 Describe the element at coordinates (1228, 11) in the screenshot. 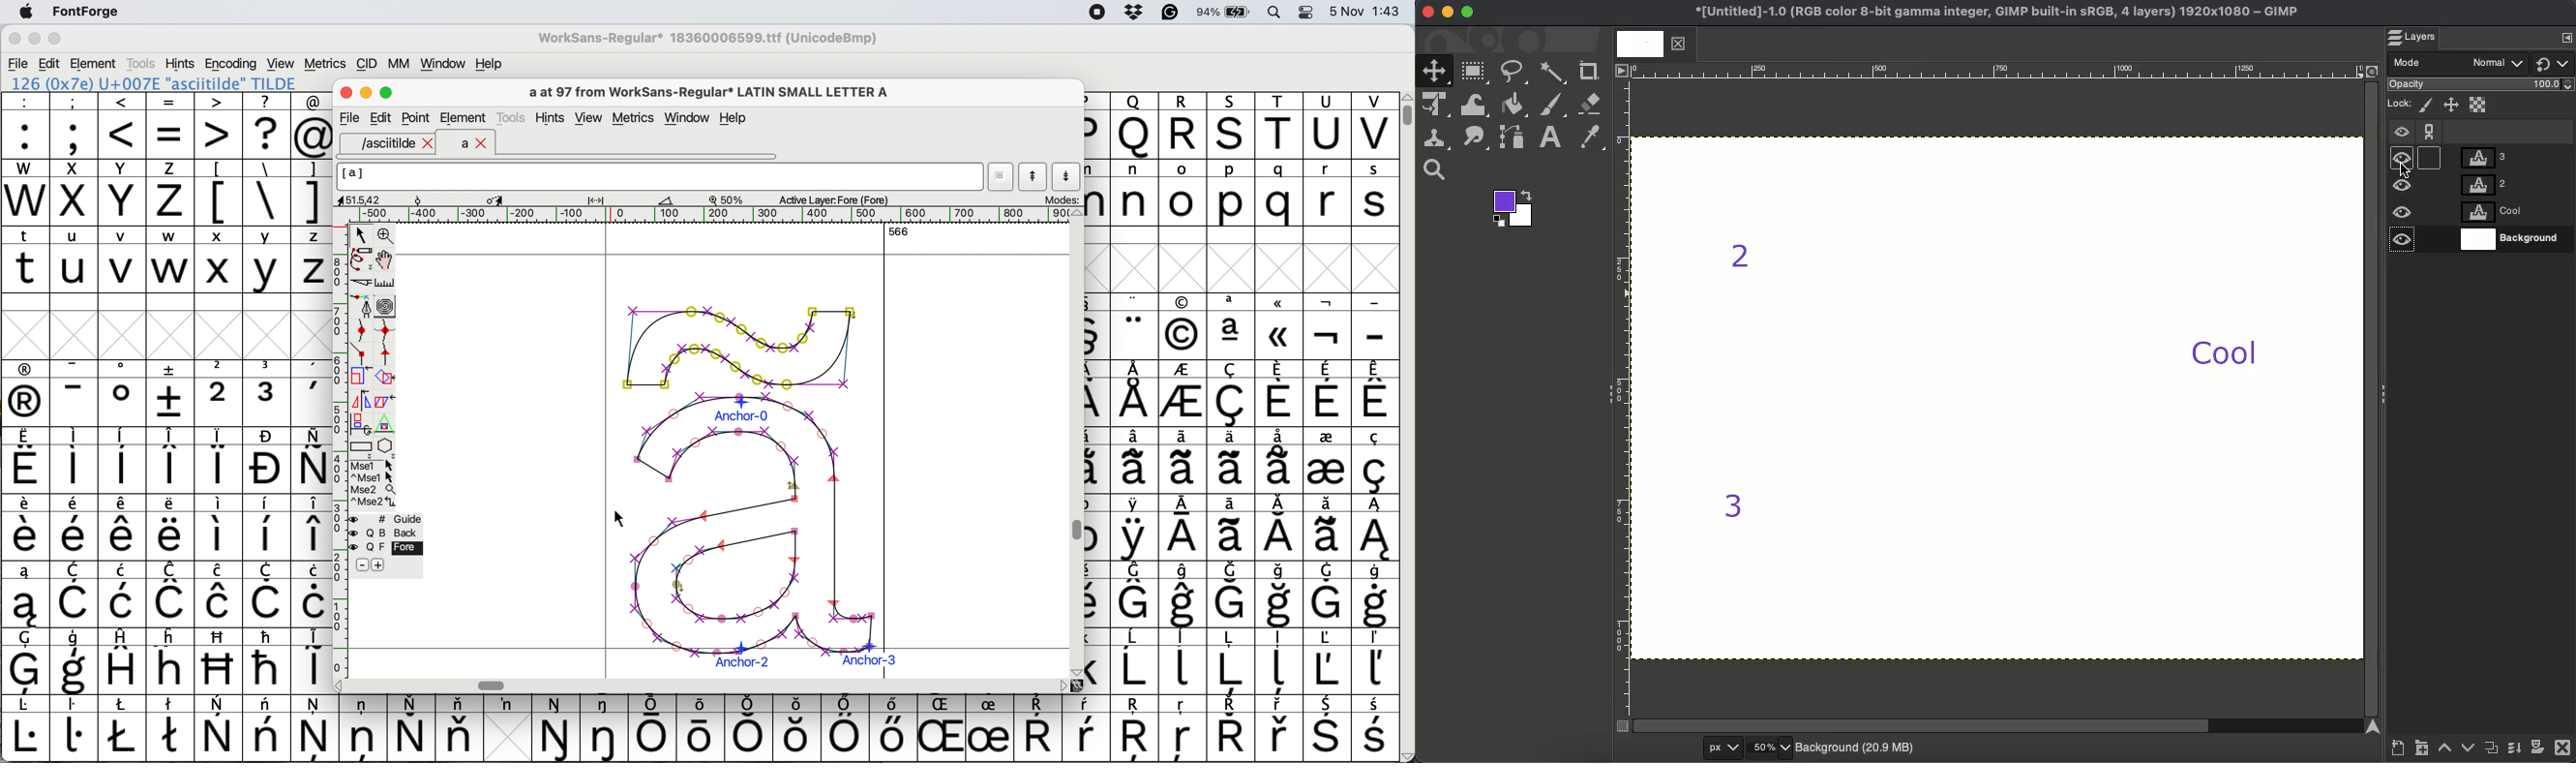

I see `battery` at that location.